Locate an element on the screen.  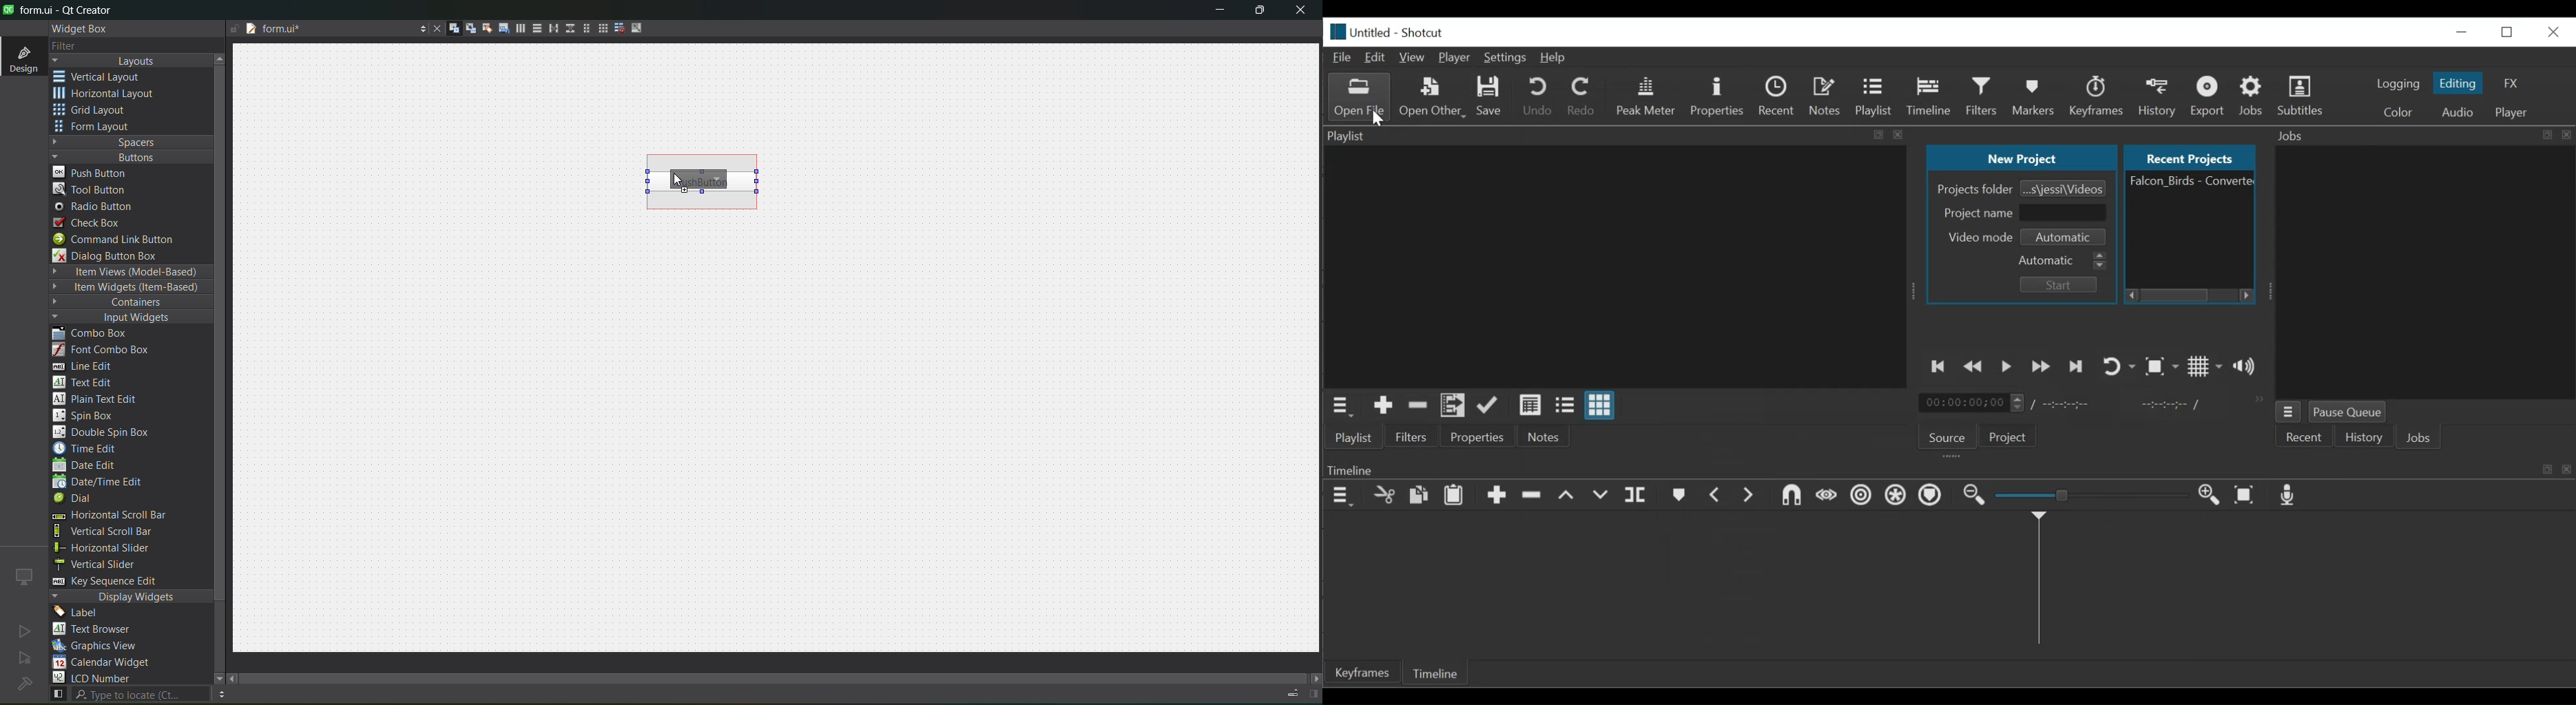
grid is located at coordinates (98, 112).